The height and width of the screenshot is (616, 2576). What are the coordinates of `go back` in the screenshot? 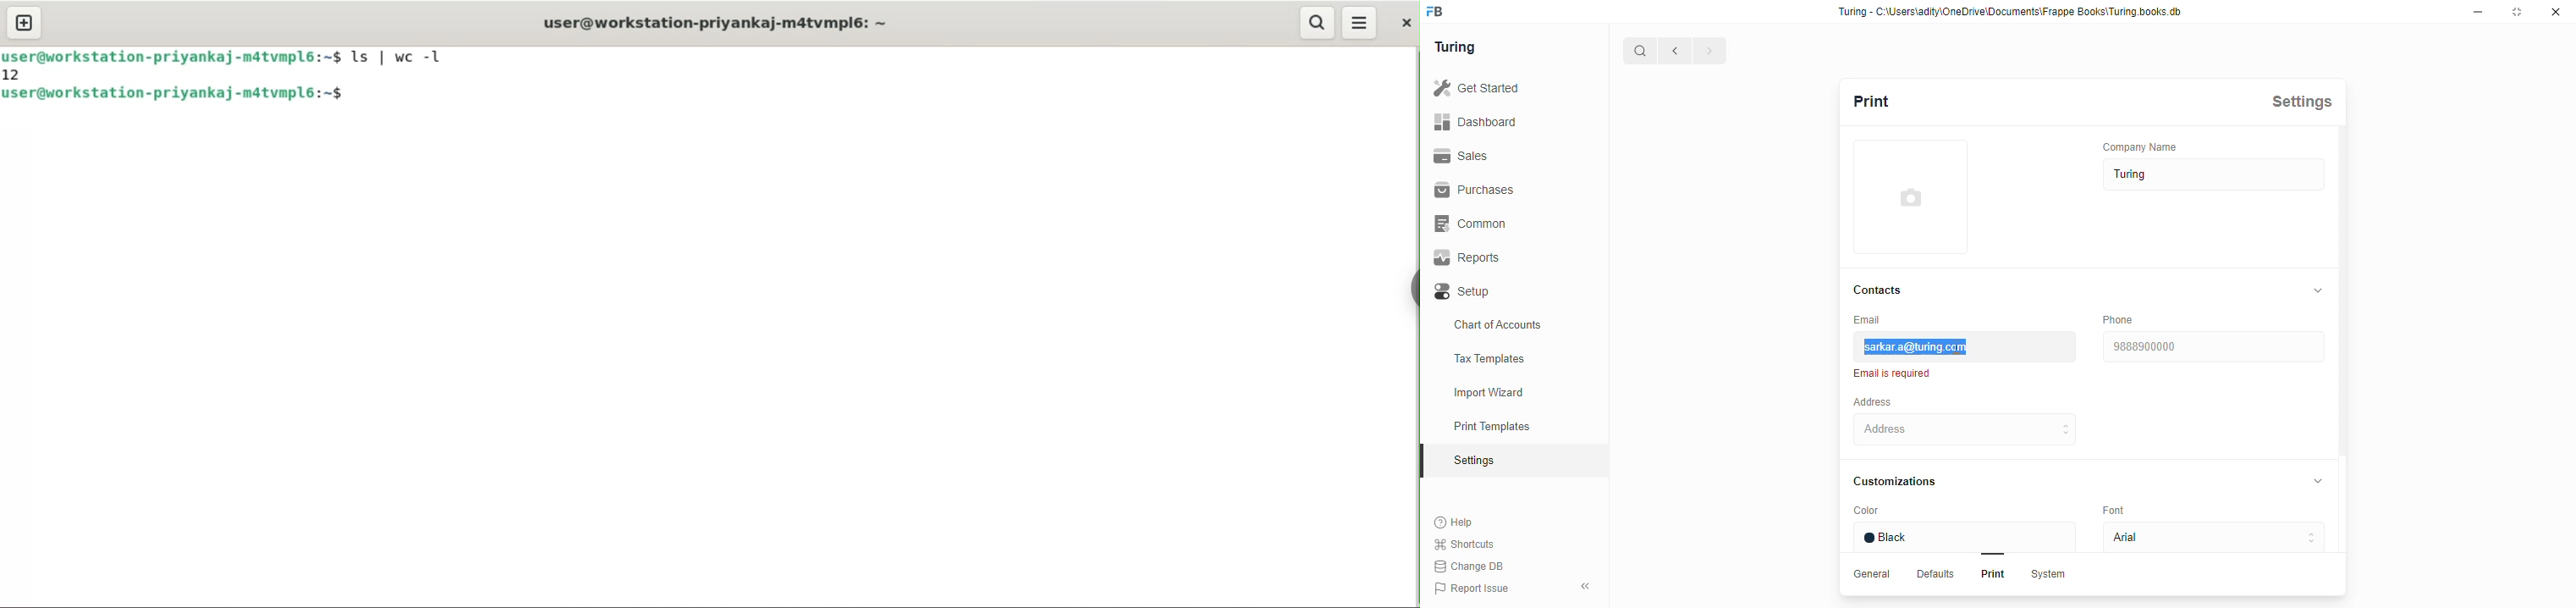 It's located at (1675, 49).